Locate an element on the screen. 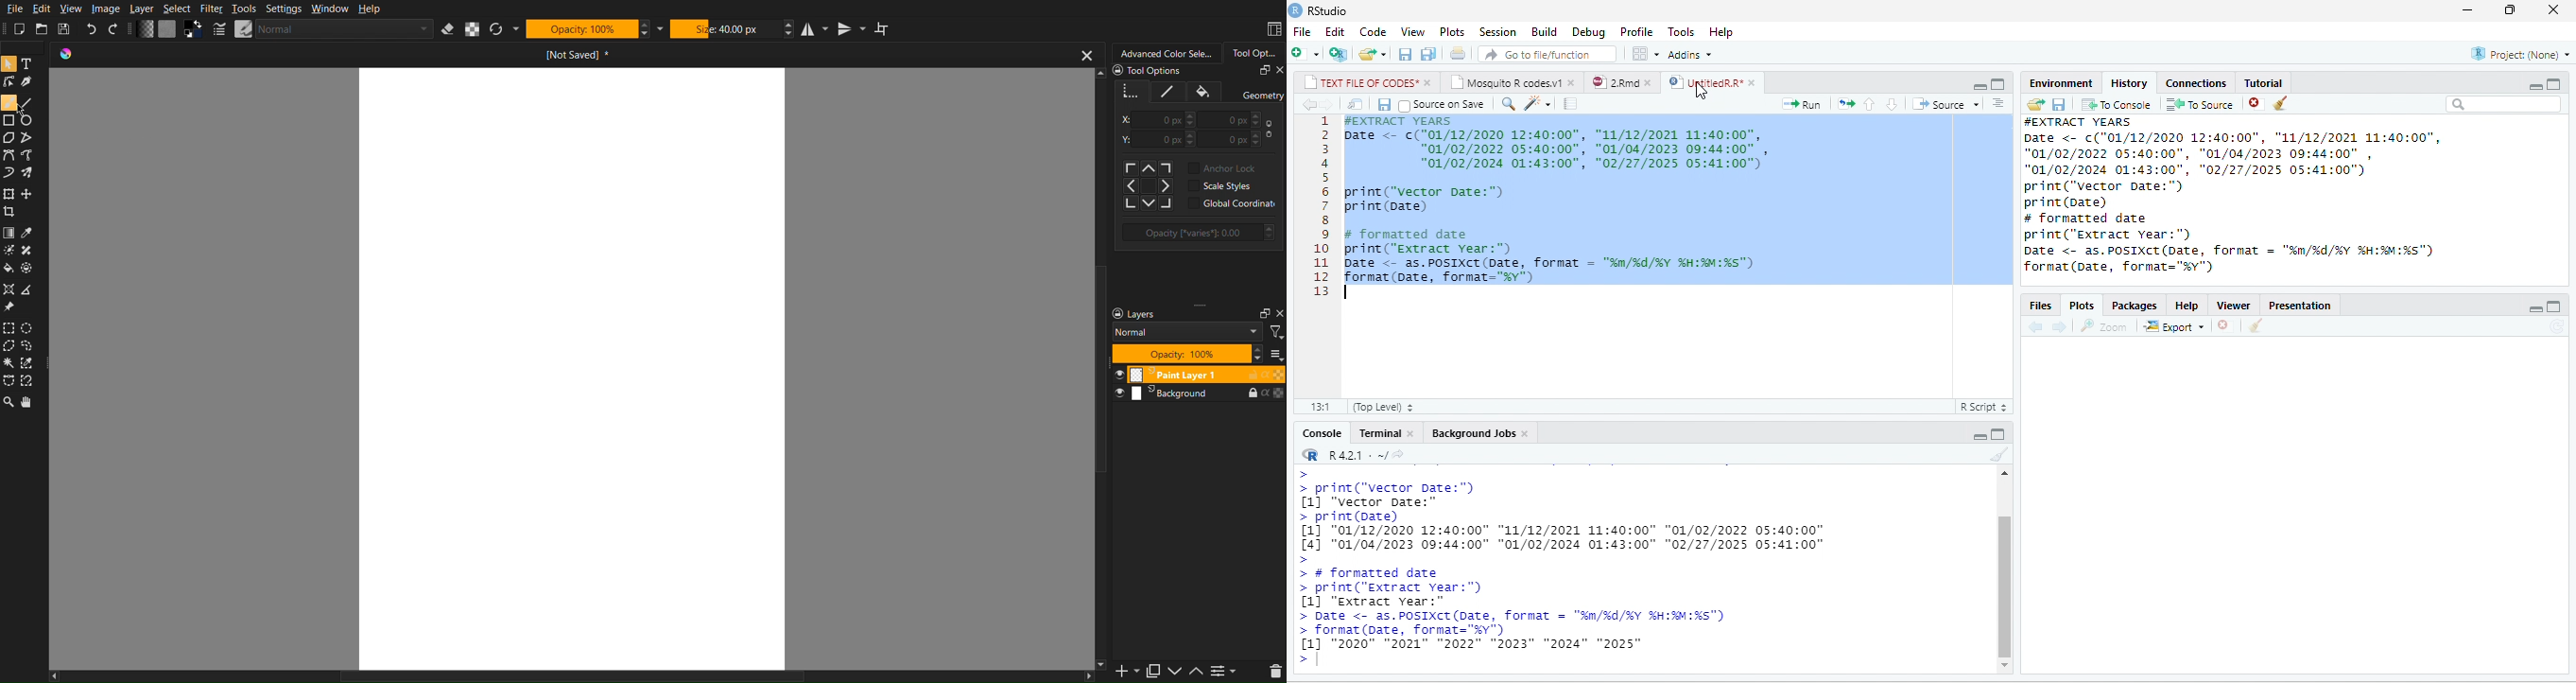 This screenshot has width=2576, height=700. Horizontal Mirror is located at coordinates (817, 29).